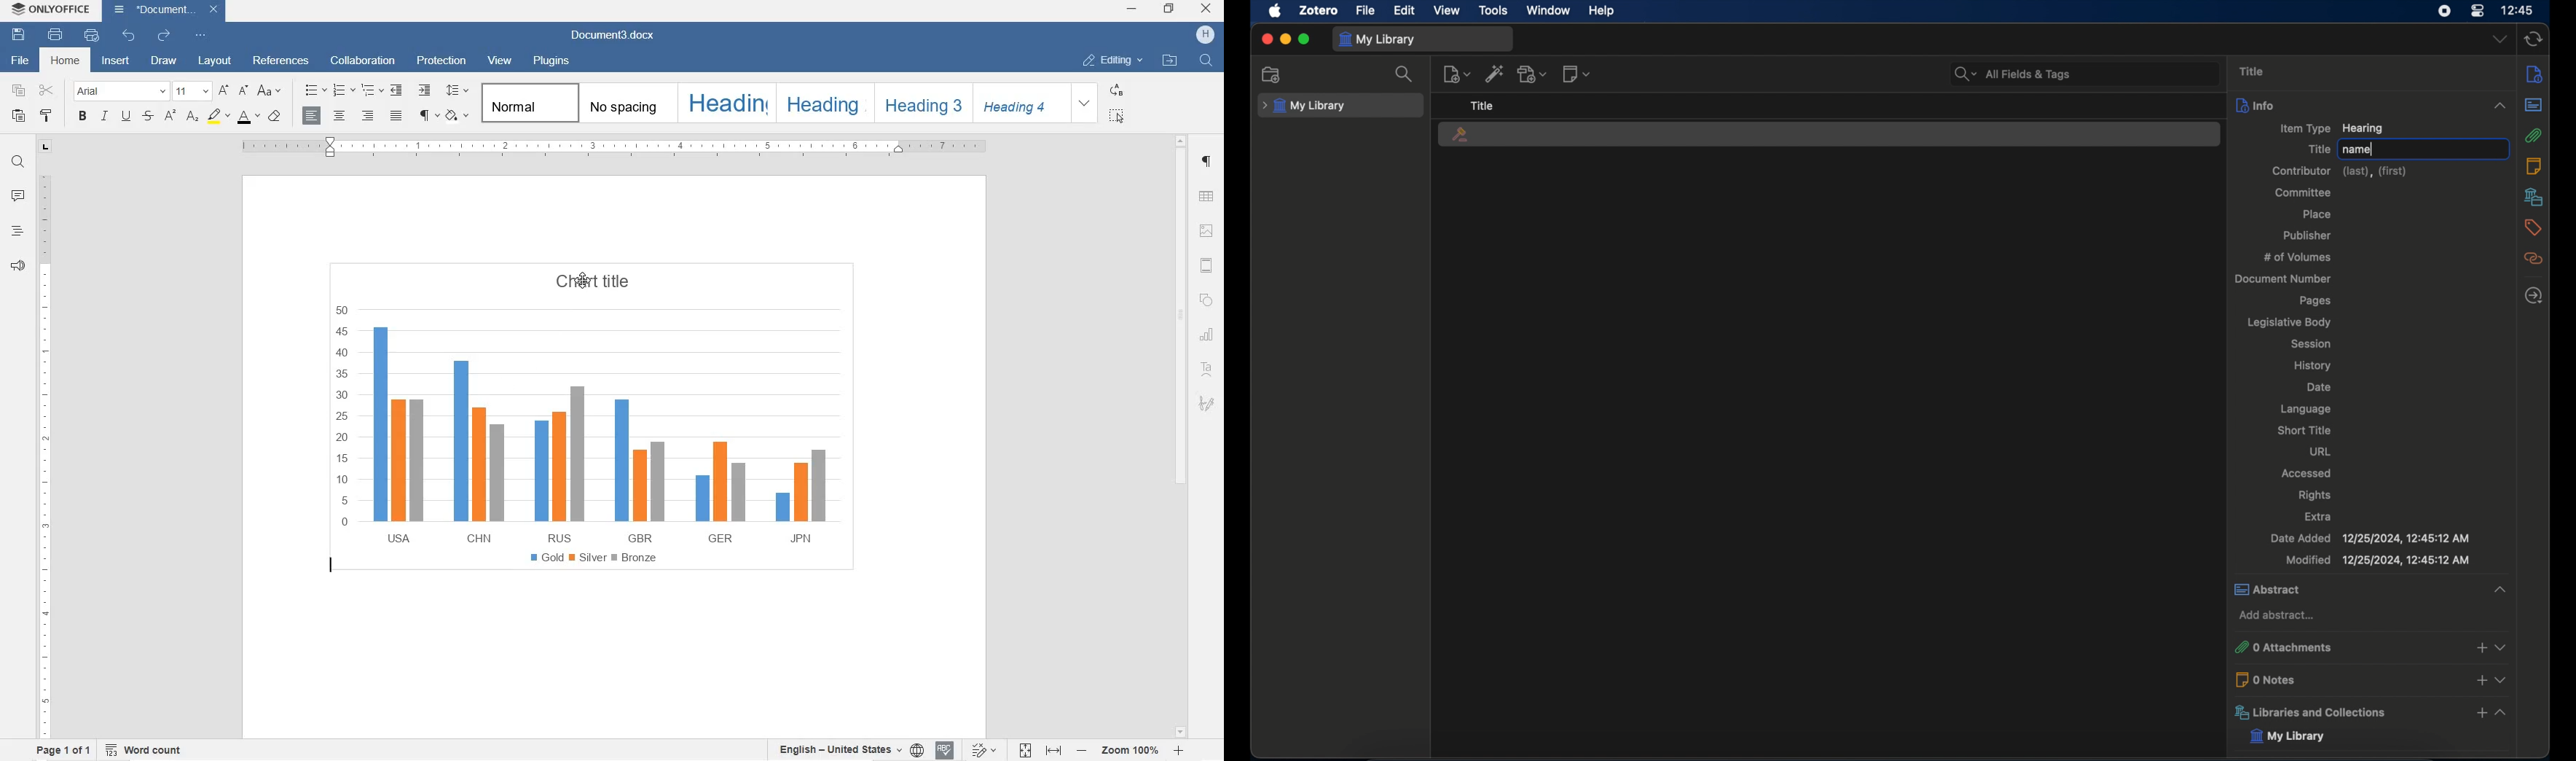 The image size is (2576, 784). Describe the element at coordinates (1377, 40) in the screenshot. I see `my library` at that location.